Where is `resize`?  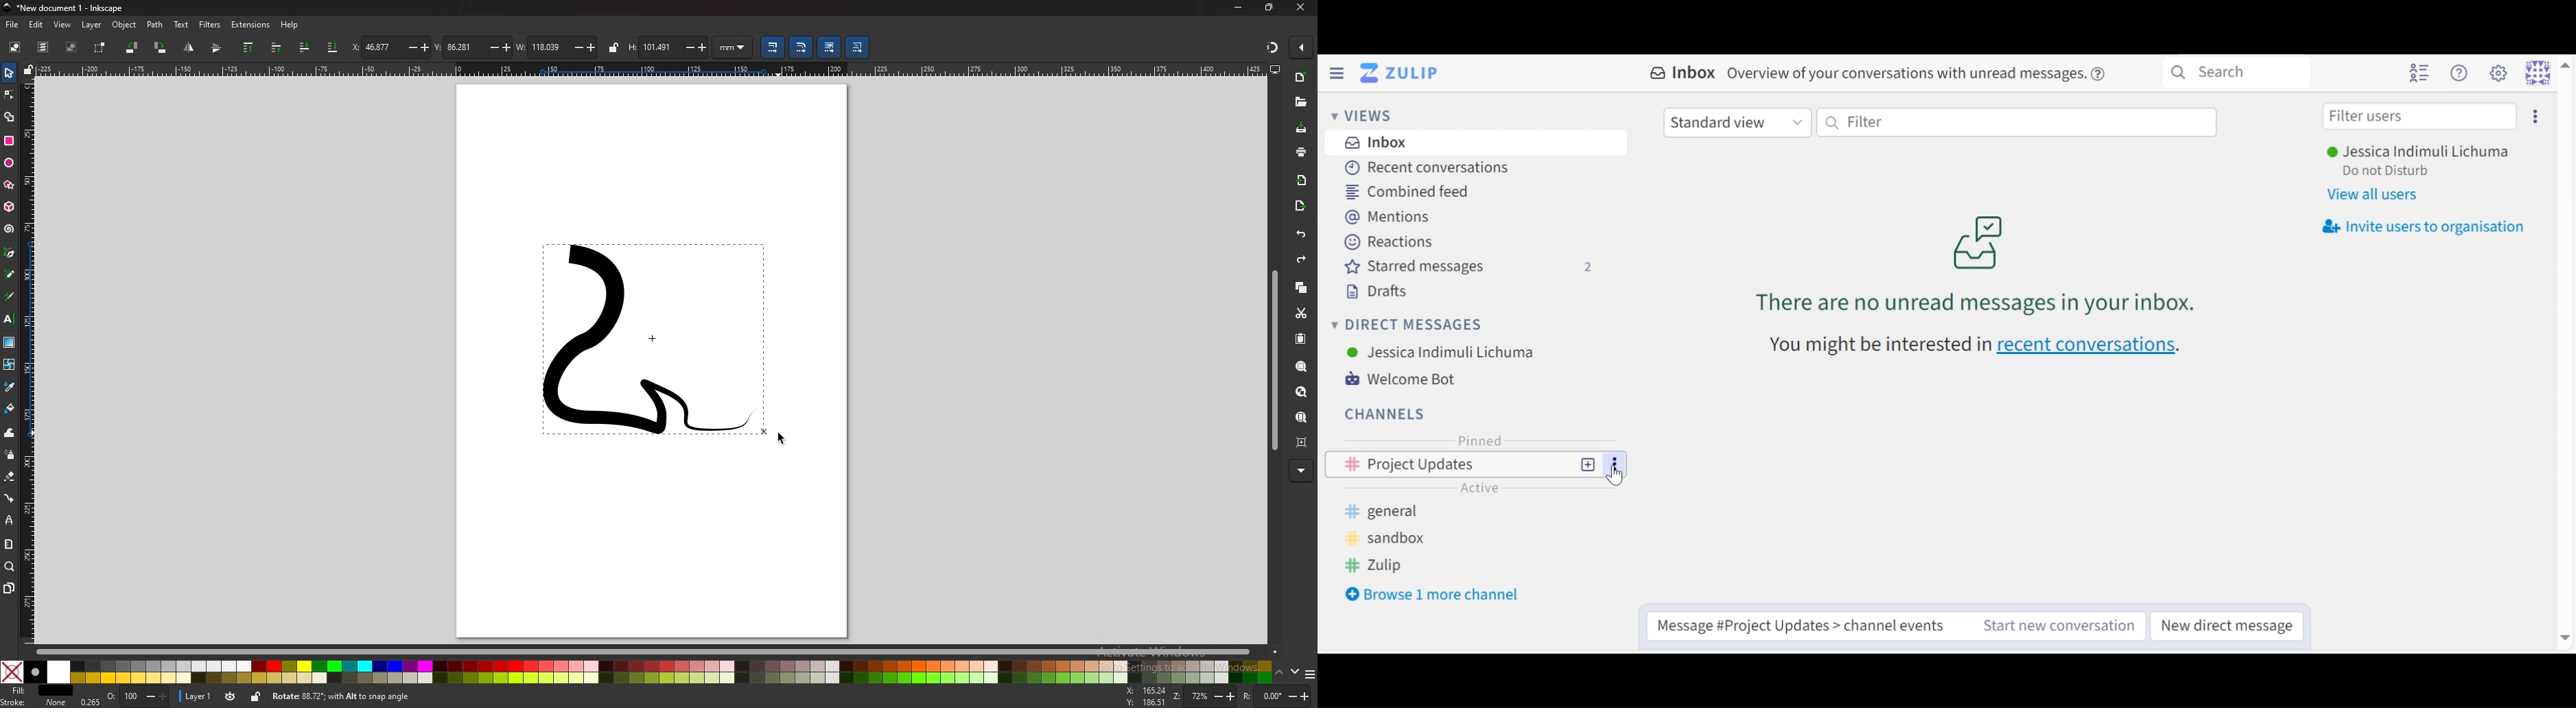 resize is located at coordinates (1270, 8).